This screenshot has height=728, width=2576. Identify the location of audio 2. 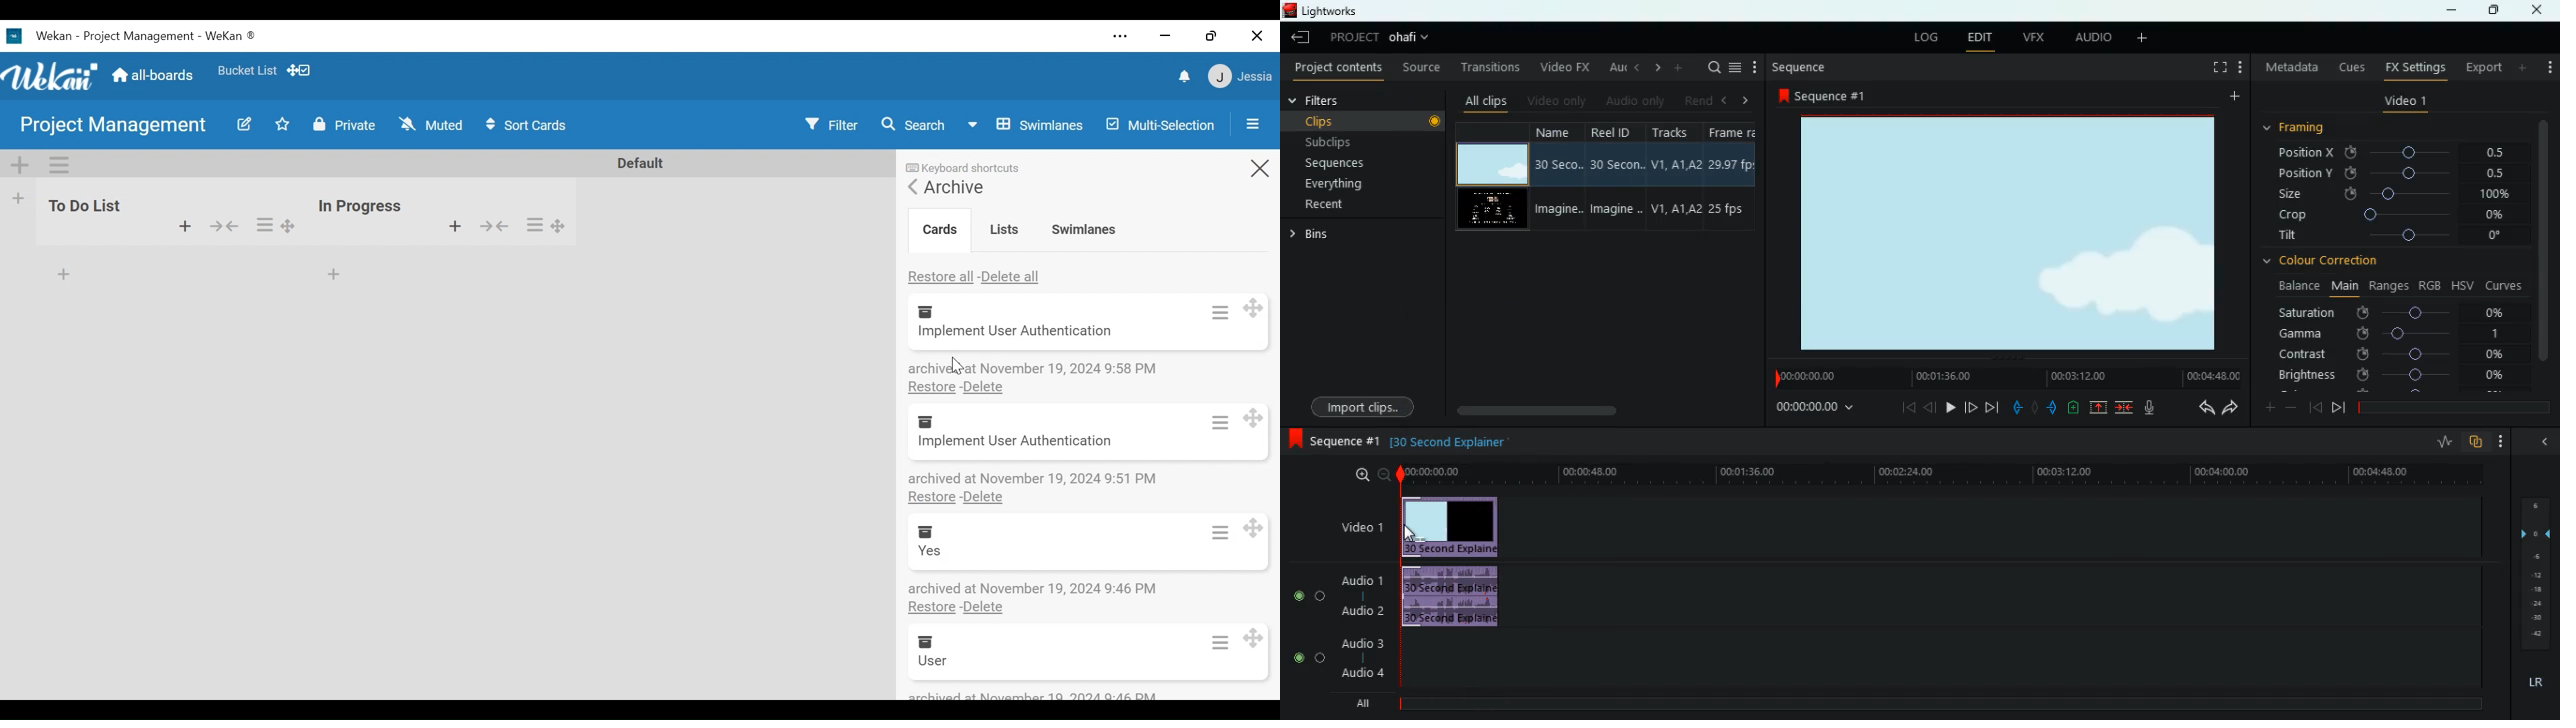
(1358, 610).